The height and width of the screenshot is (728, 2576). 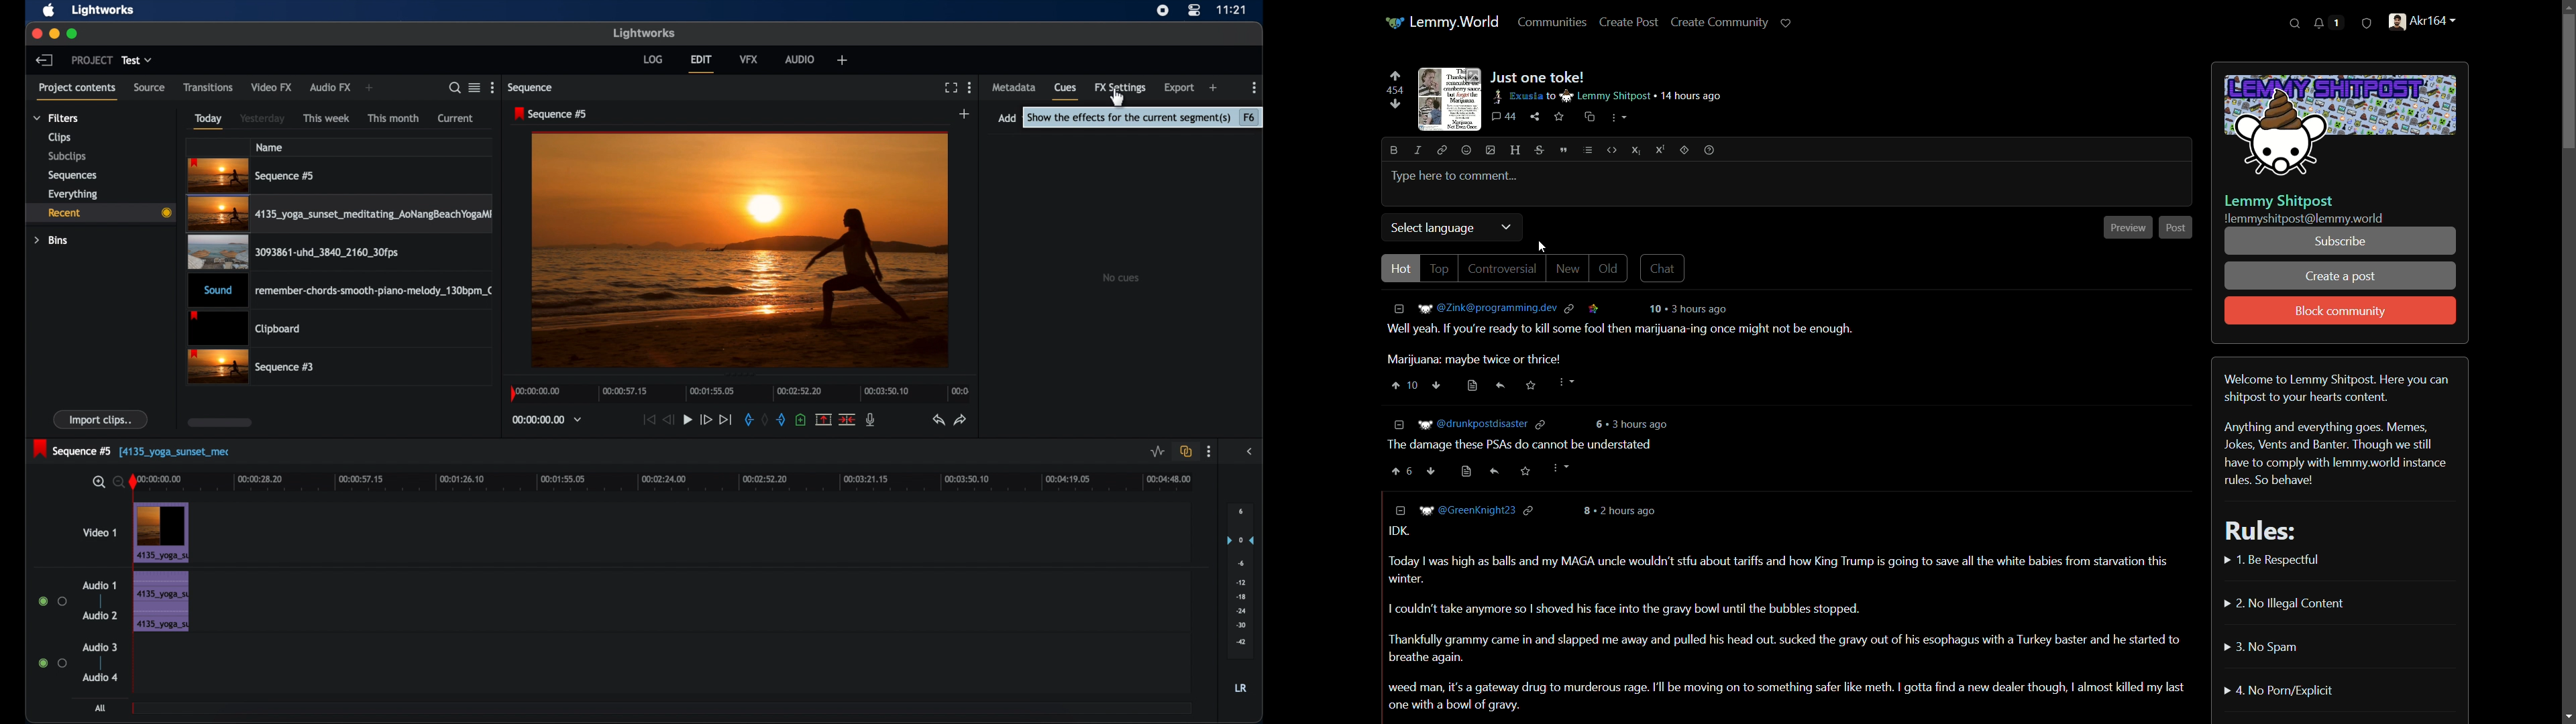 What do you see at coordinates (531, 88) in the screenshot?
I see `sequence` at bounding box center [531, 88].